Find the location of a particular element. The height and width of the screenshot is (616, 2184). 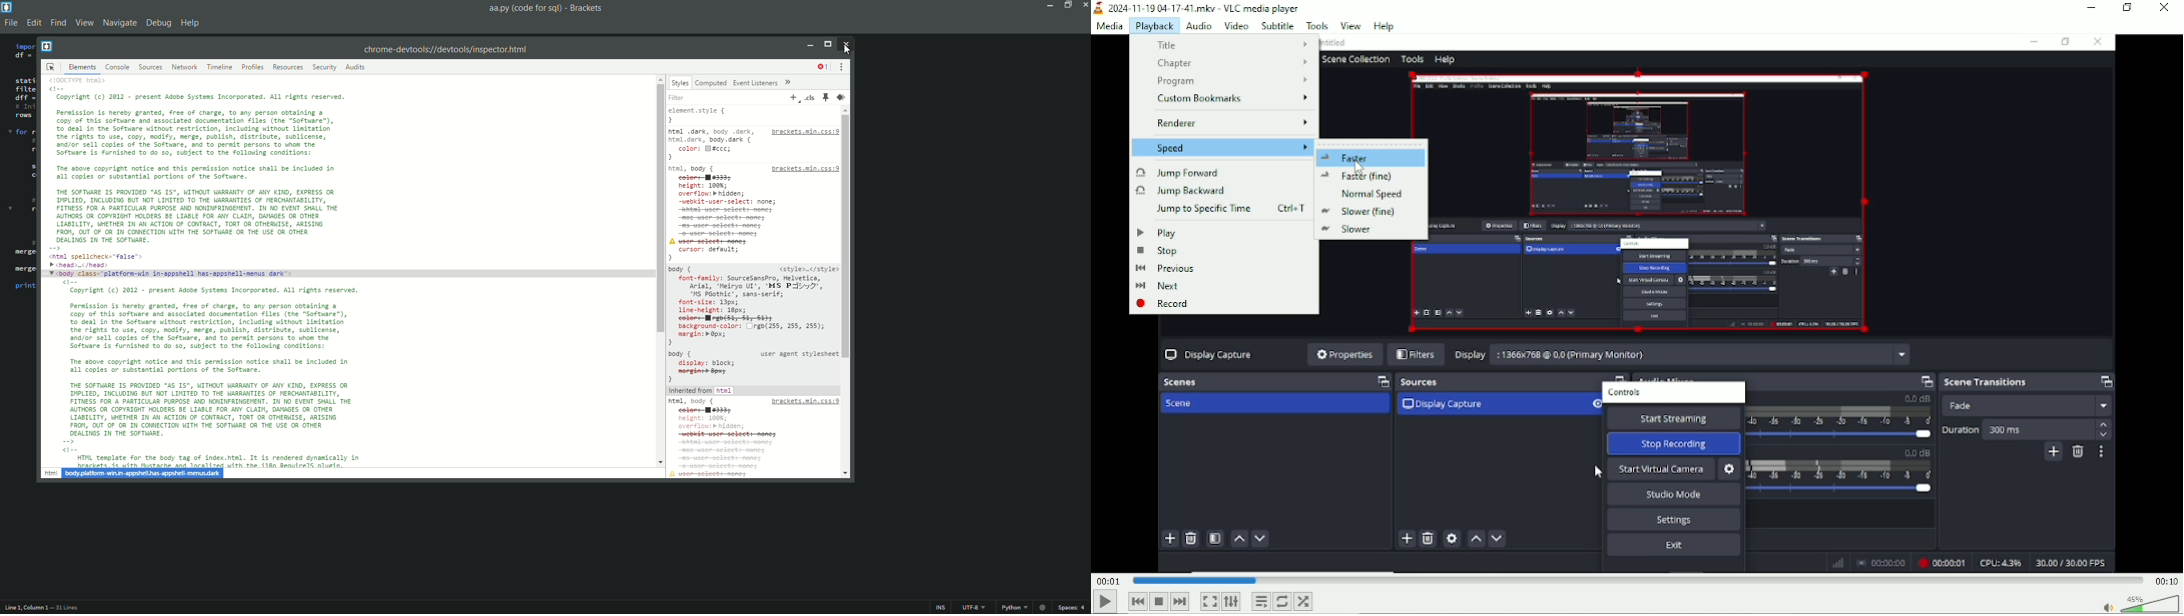

Elapsed time is located at coordinates (1106, 579).